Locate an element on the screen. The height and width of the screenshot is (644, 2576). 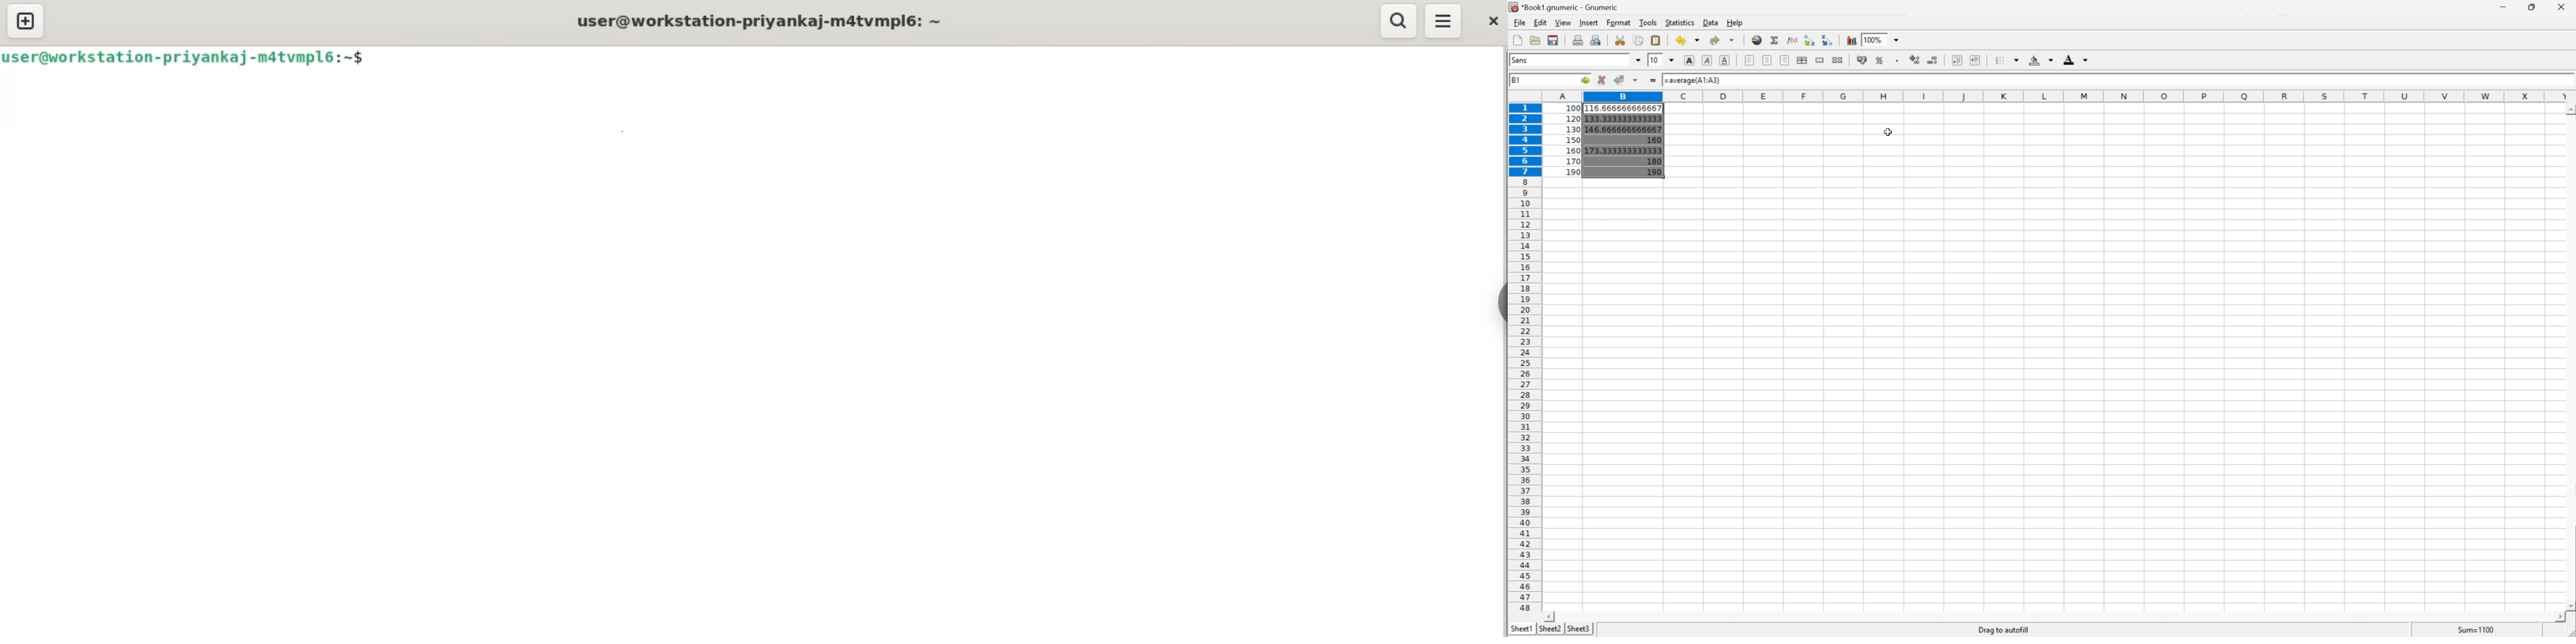
170 is located at coordinates (1573, 161).